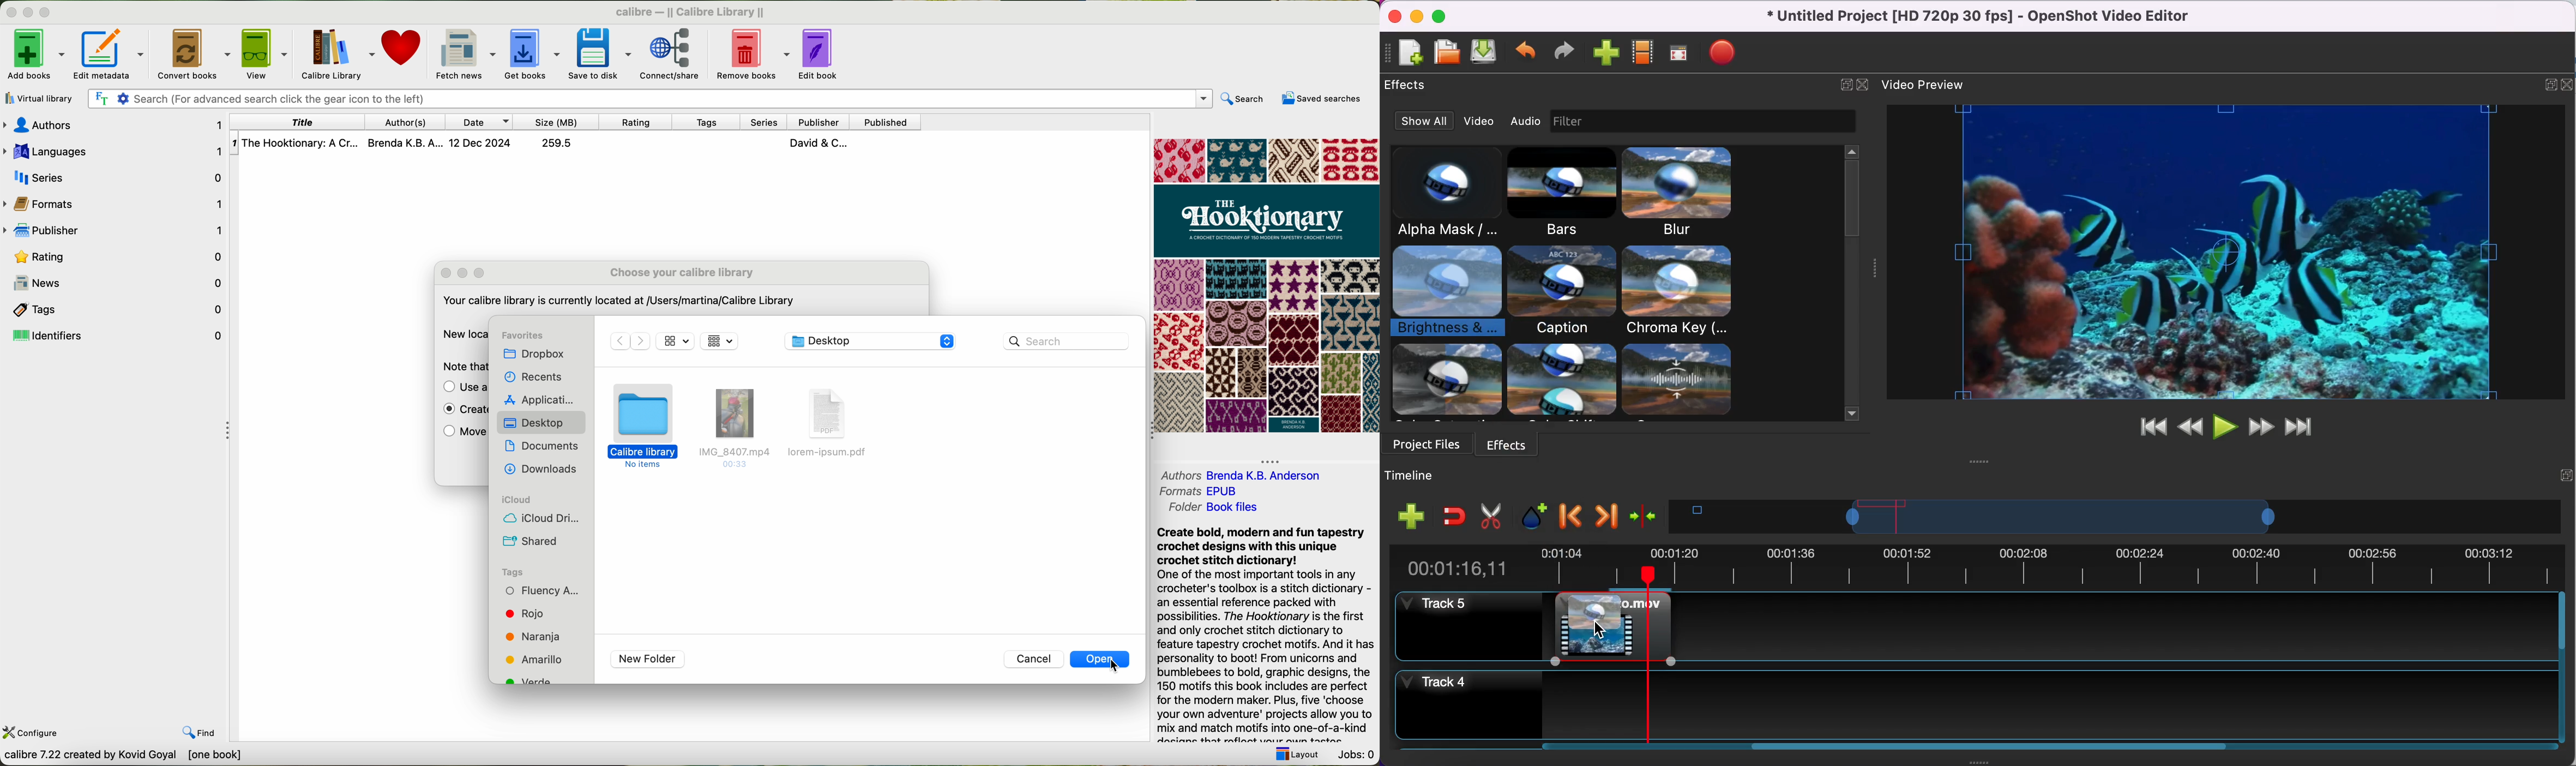 The height and width of the screenshot is (784, 2576). What do you see at coordinates (1240, 475) in the screenshot?
I see `authors Brenda K. B. Andreson` at bounding box center [1240, 475].